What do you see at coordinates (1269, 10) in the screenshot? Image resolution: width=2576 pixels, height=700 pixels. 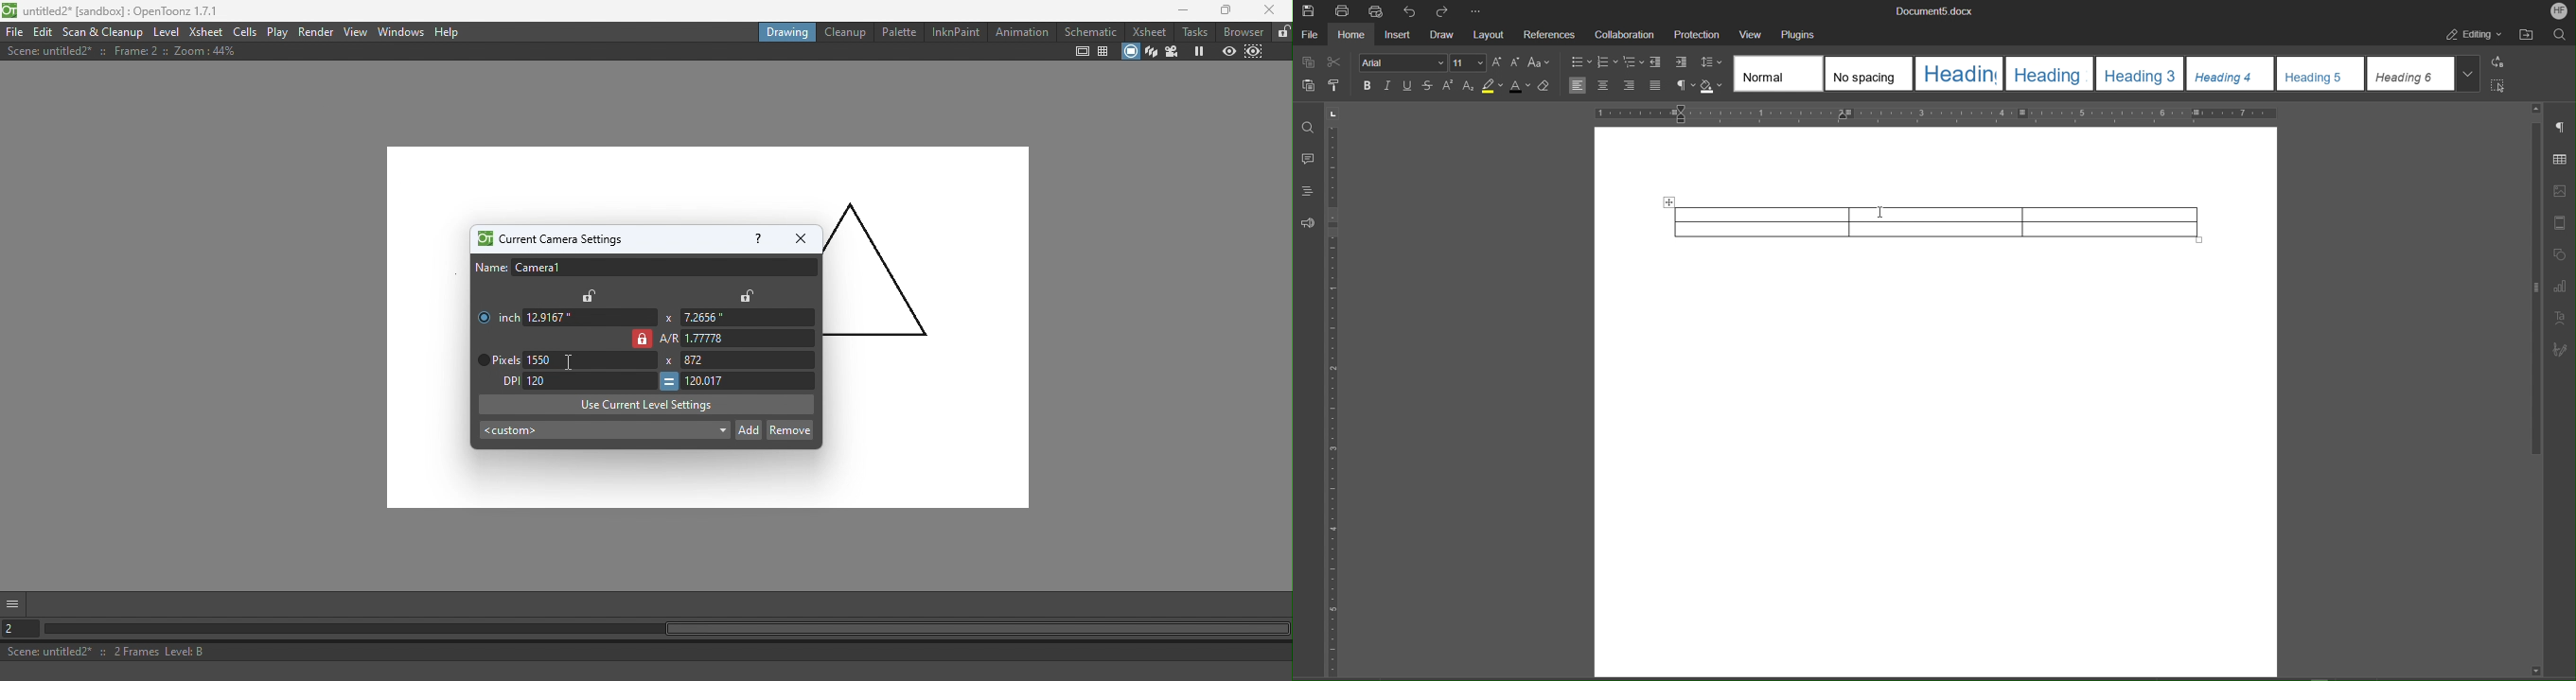 I see `Close` at bounding box center [1269, 10].